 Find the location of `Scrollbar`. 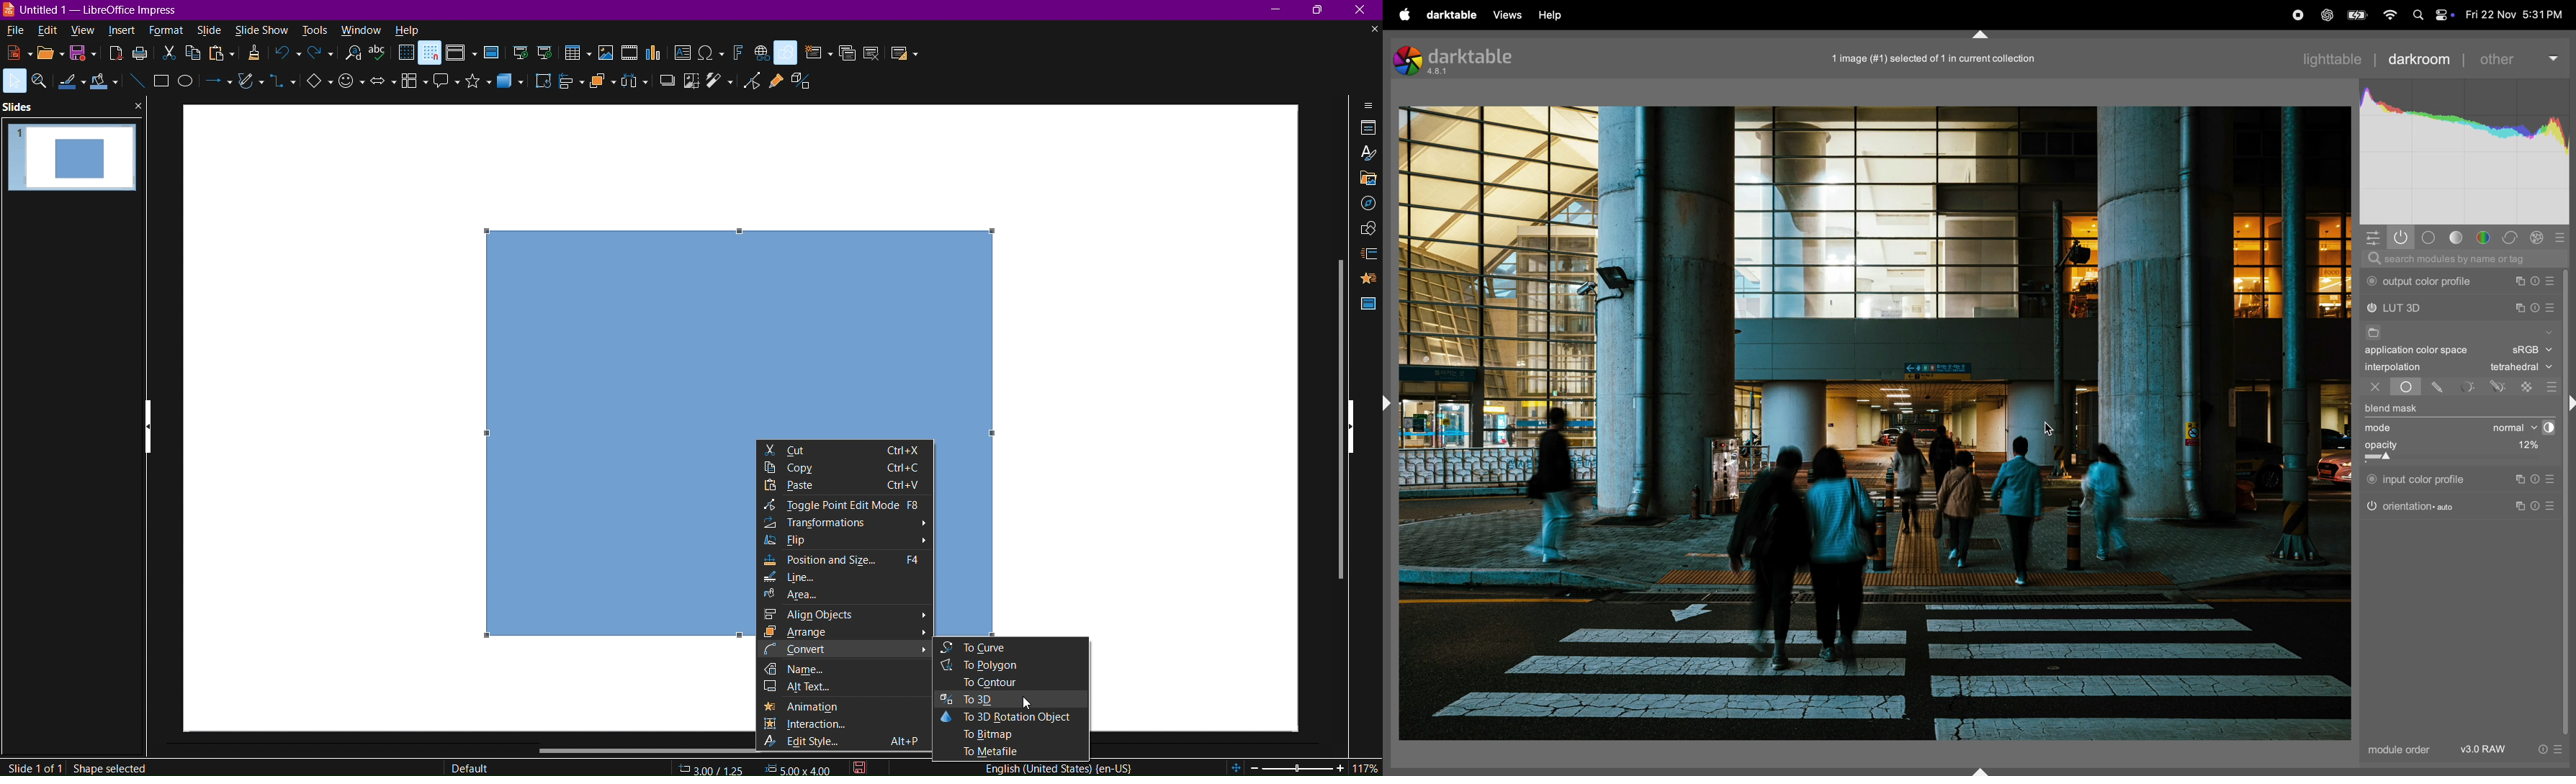

Scrollbar is located at coordinates (639, 749).